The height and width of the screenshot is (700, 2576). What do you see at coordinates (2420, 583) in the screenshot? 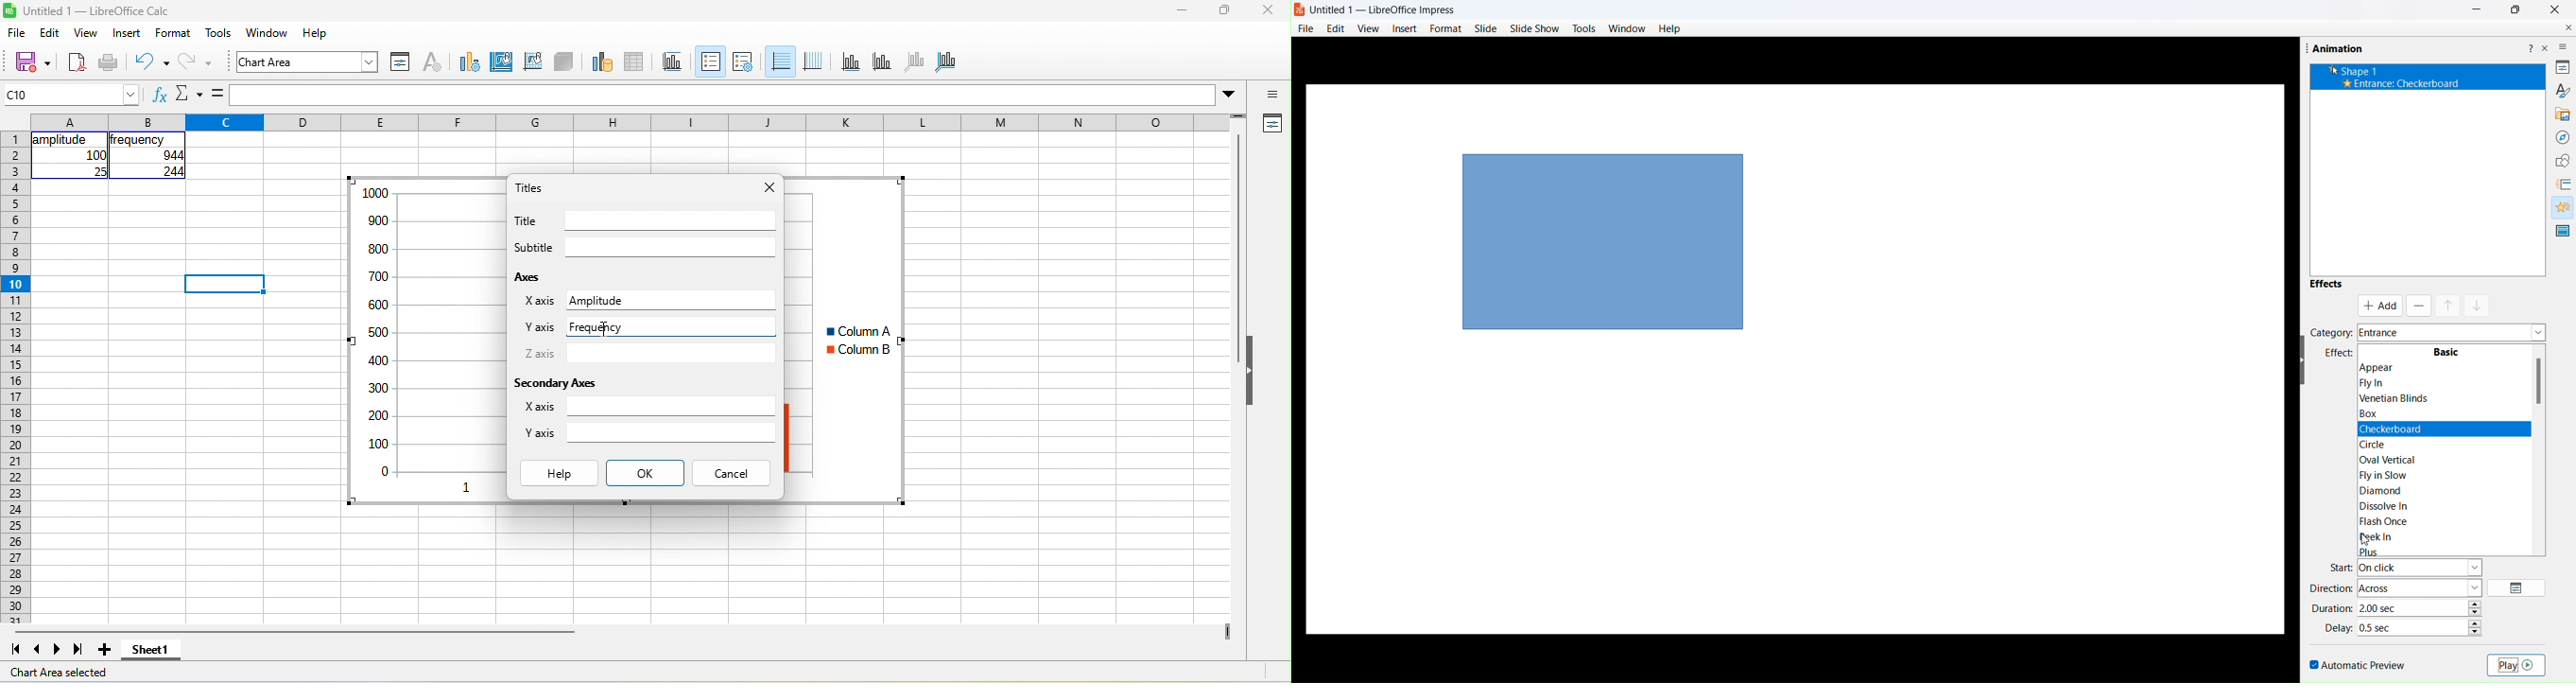
I see `across` at bounding box center [2420, 583].